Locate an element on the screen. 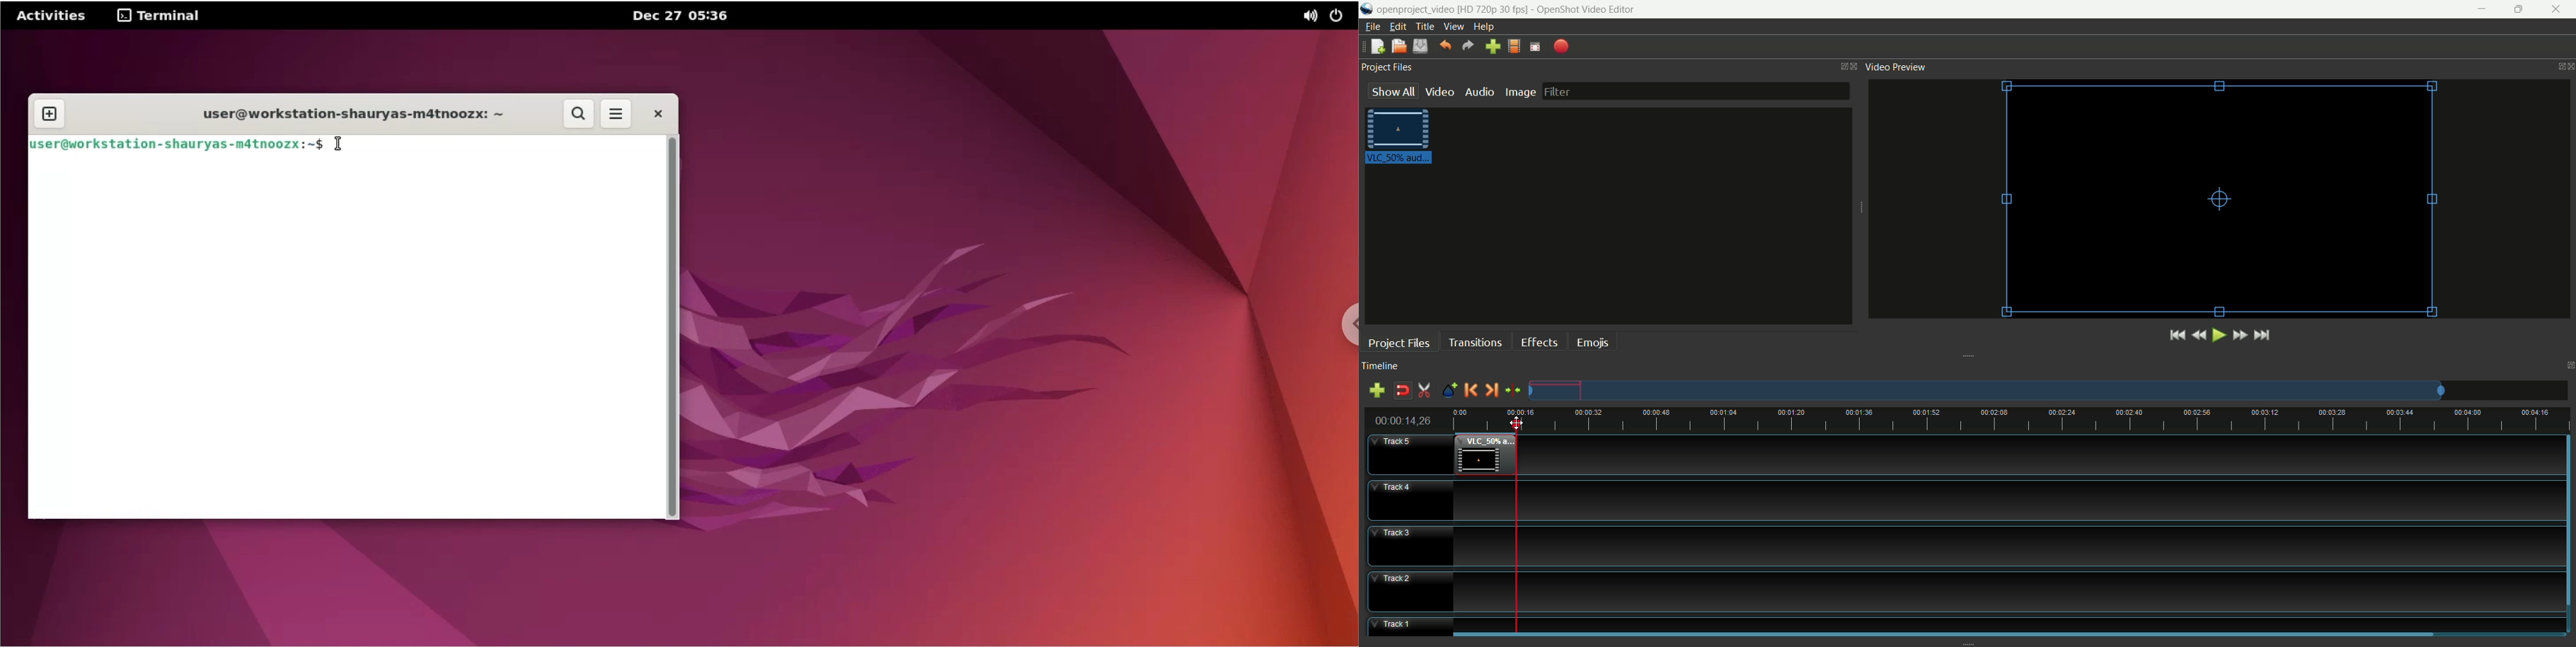 The image size is (2576, 672). jump to the start is located at coordinates (2177, 334).